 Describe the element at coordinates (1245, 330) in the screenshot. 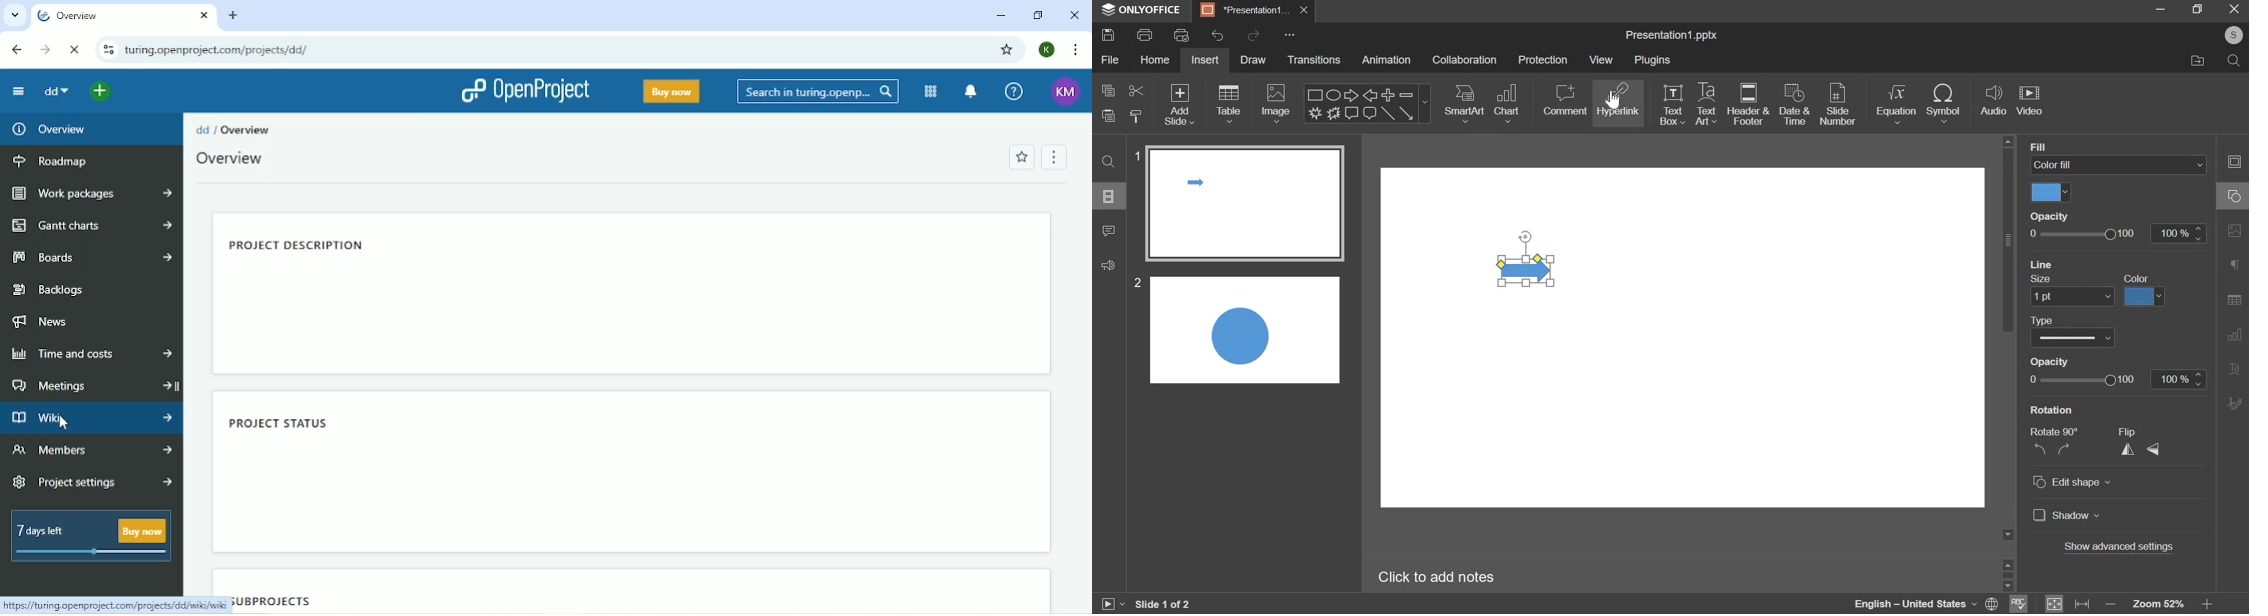

I see `slide 2 preview` at that location.